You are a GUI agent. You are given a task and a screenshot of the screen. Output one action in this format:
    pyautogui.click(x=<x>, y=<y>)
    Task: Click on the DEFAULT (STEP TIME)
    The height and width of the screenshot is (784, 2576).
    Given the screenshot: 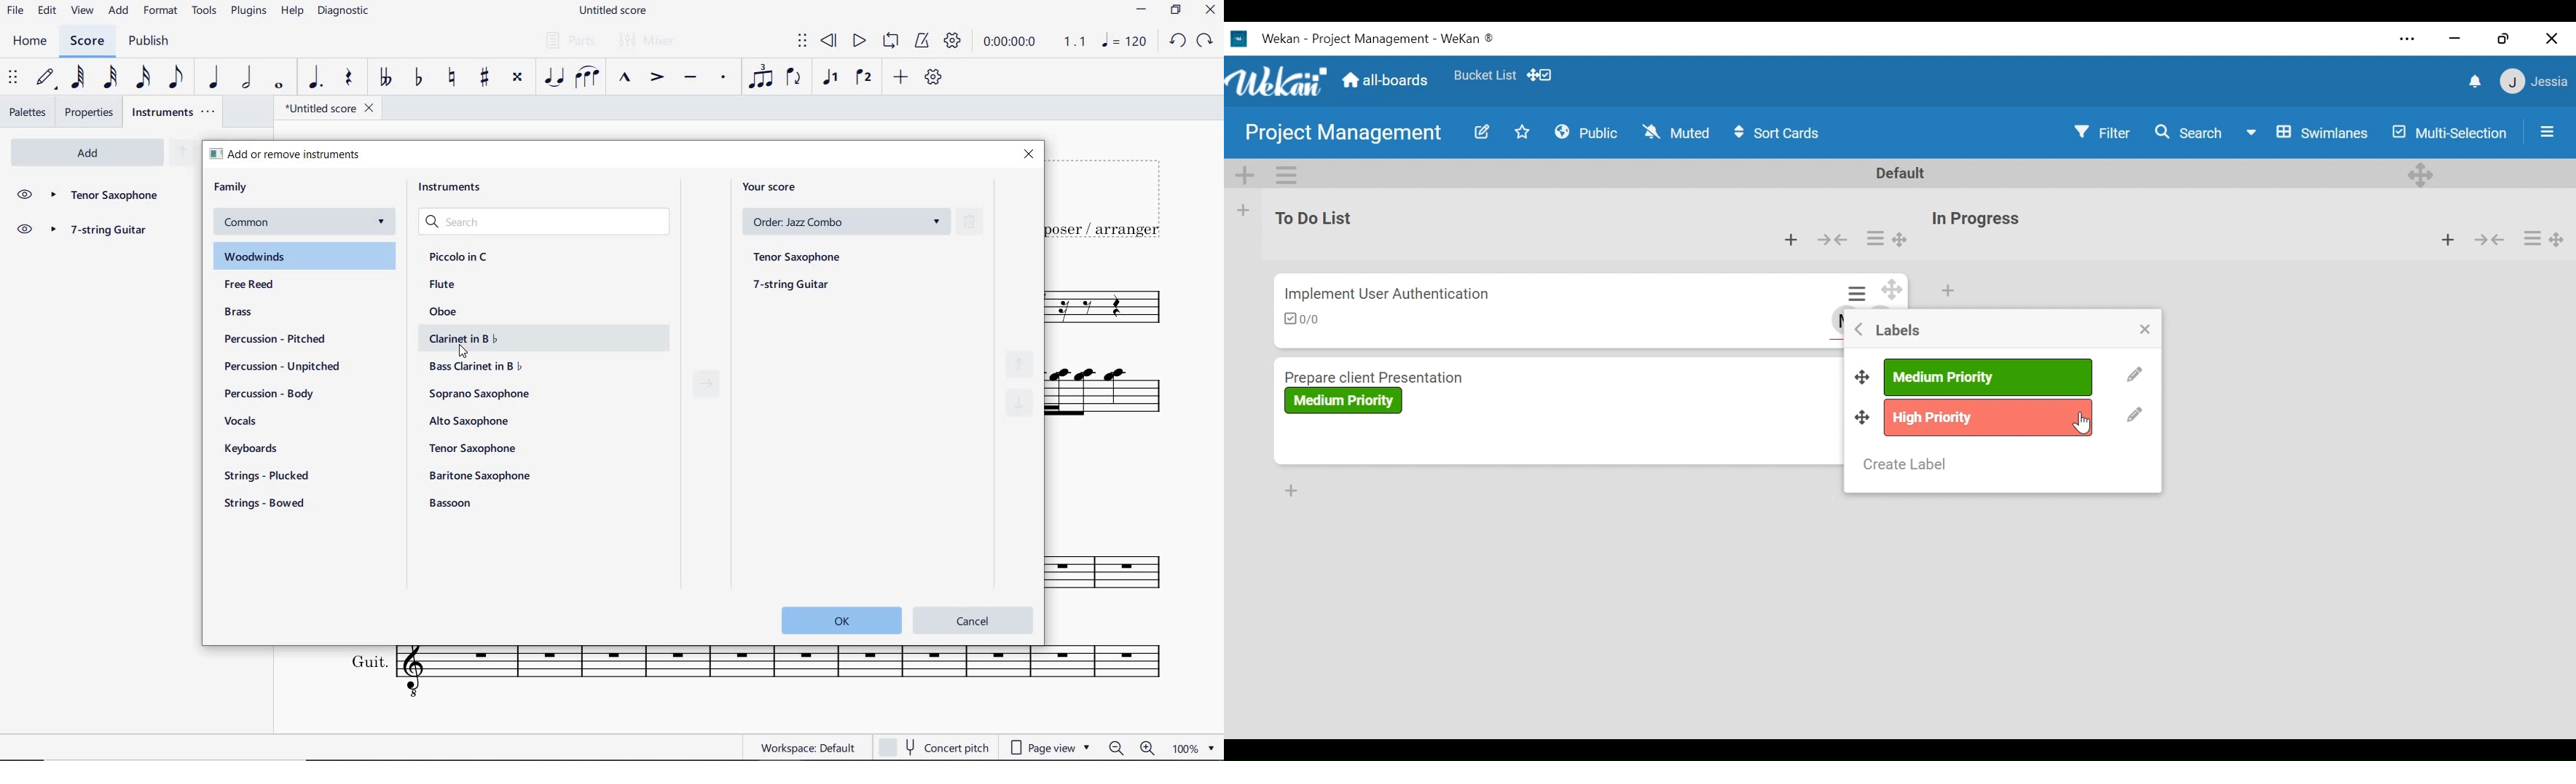 What is the action you would take?
    pyautogui.click(x=45, y=79)
    